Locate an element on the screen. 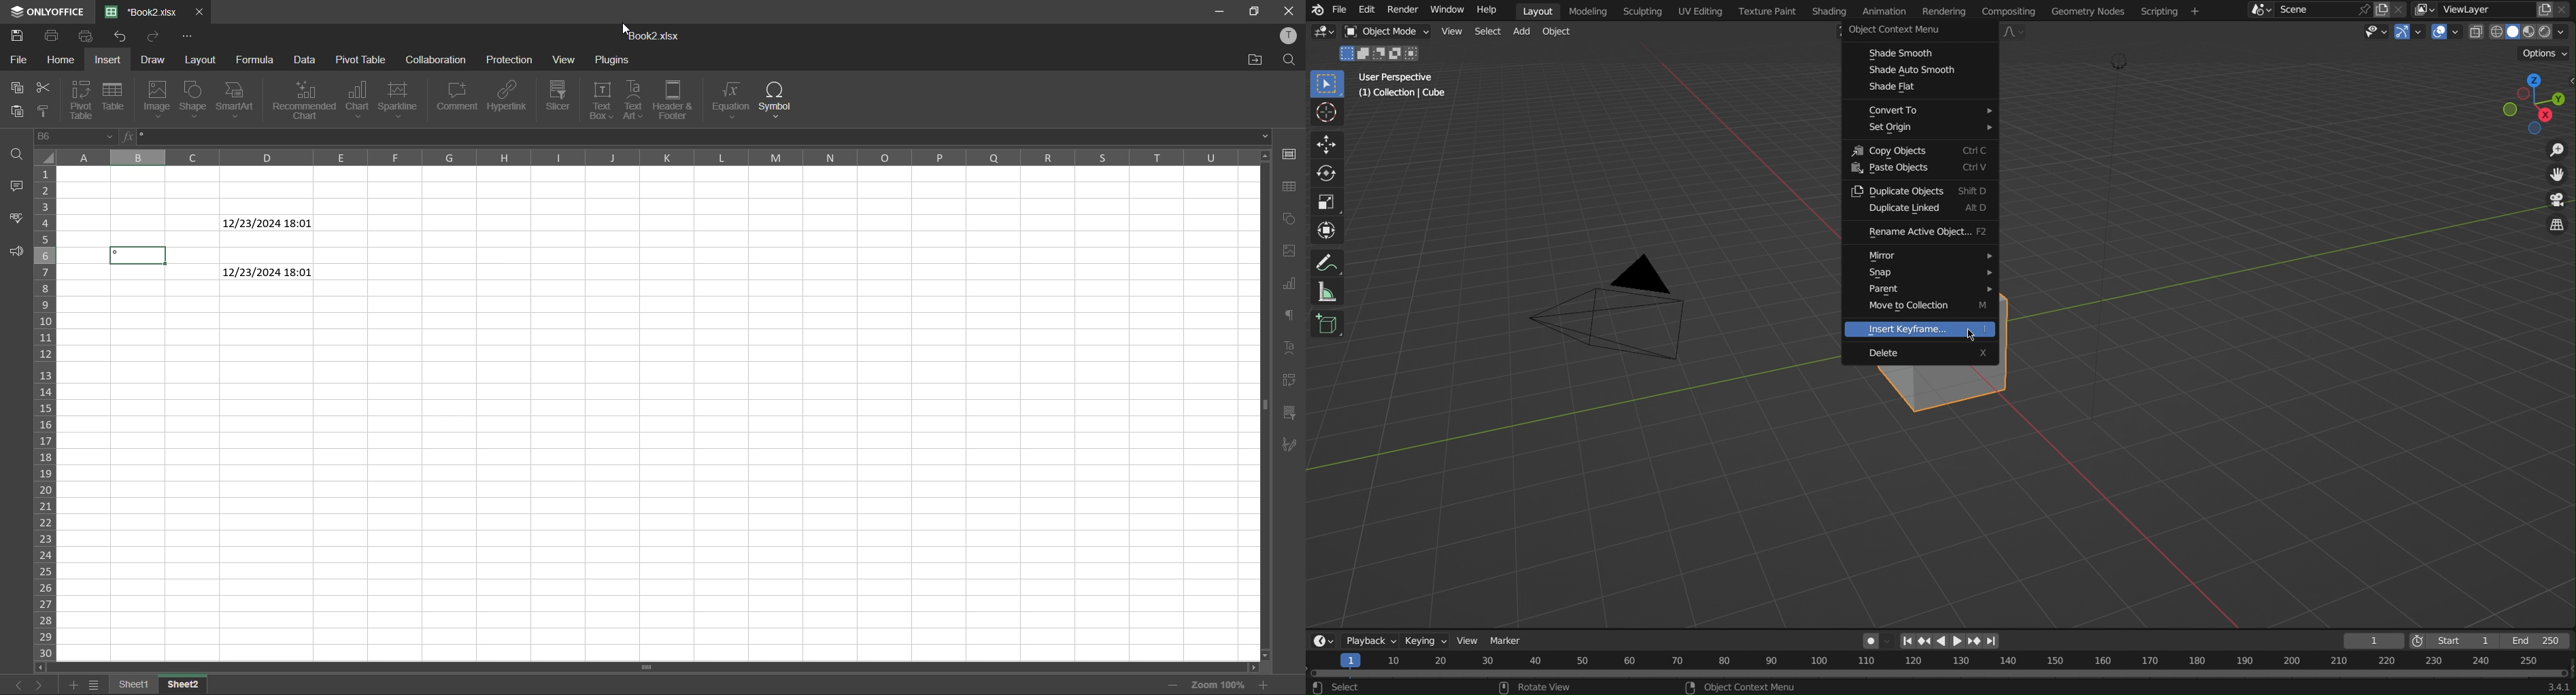  sparkline is located at coordinates (402, 101).